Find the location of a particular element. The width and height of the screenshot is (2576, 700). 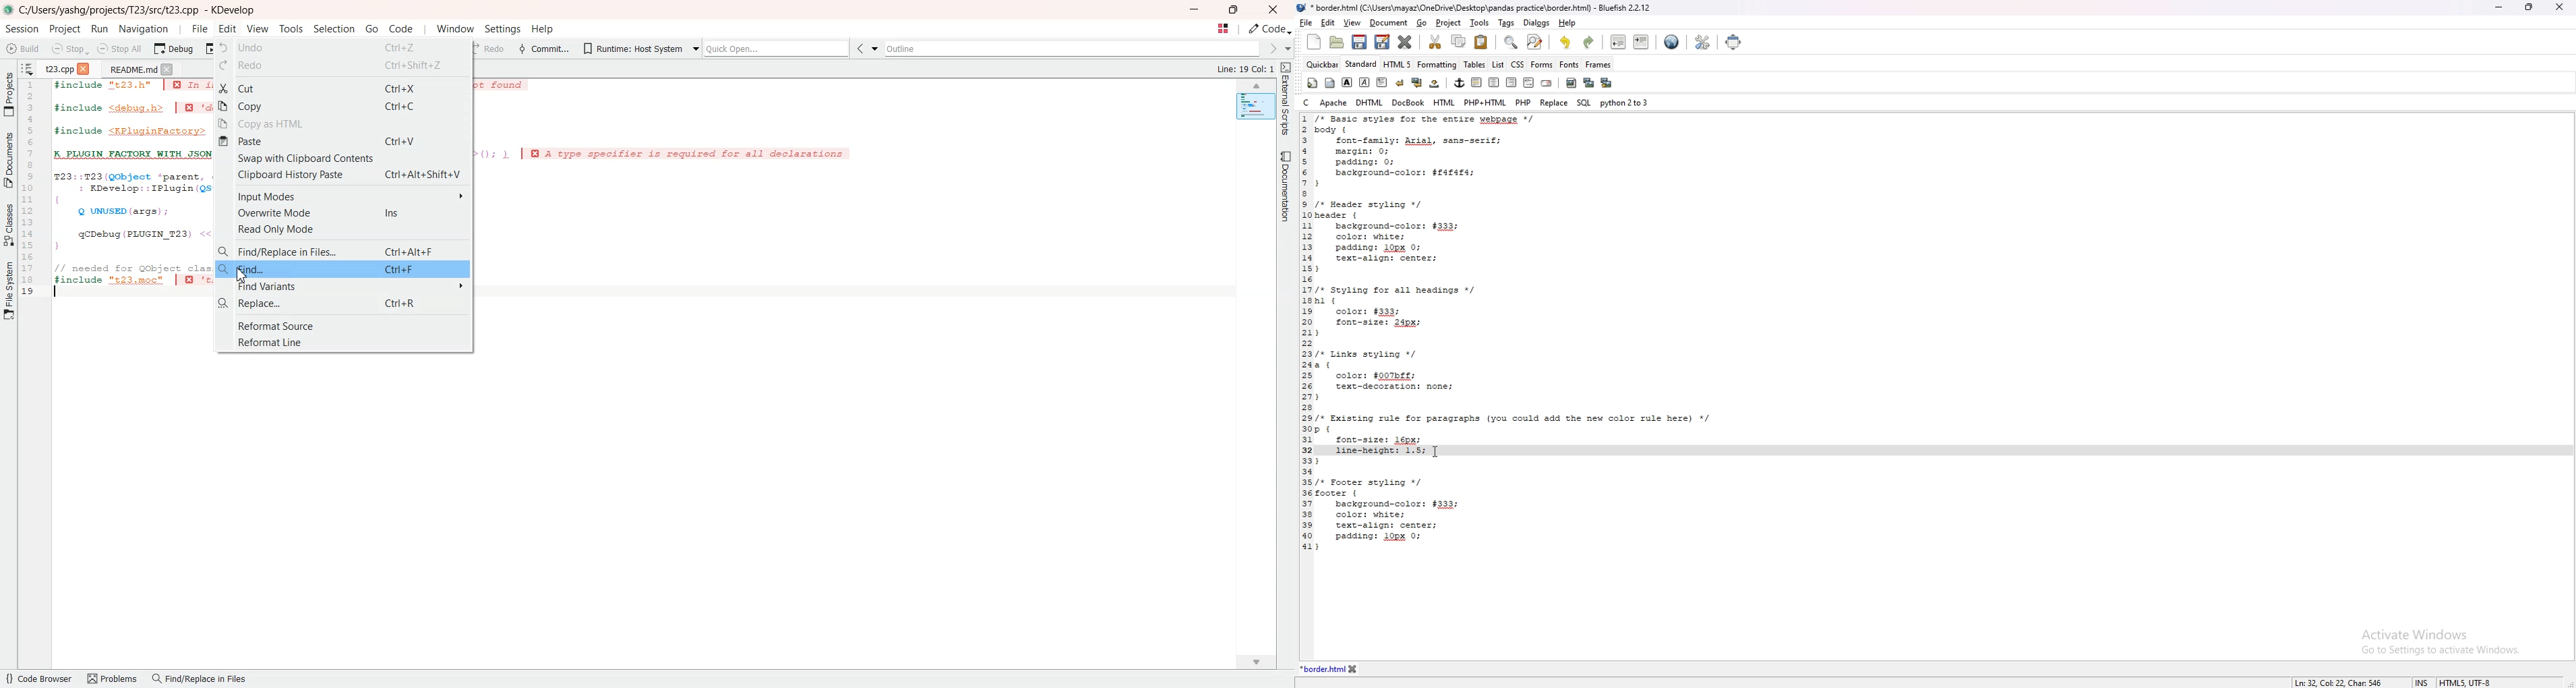

insert thumbnail is located at coordinates (1589, 83).